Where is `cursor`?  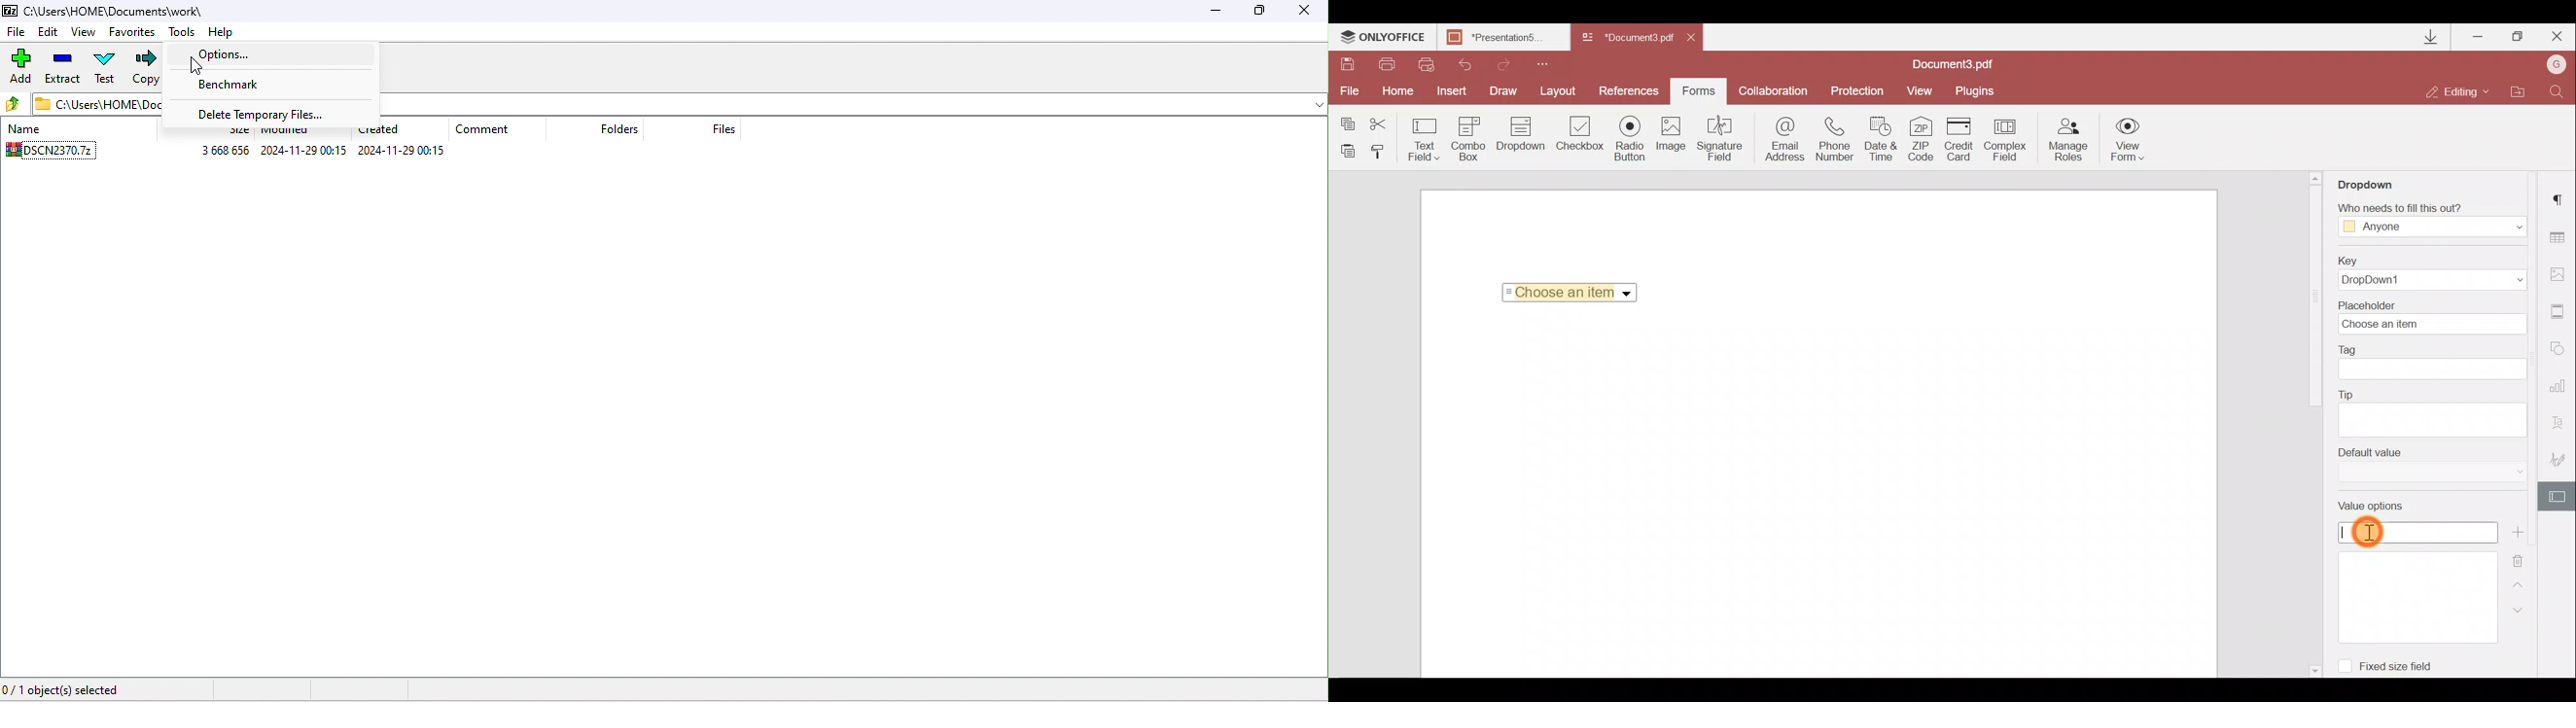 cursor is located at coordinates (199, 68).